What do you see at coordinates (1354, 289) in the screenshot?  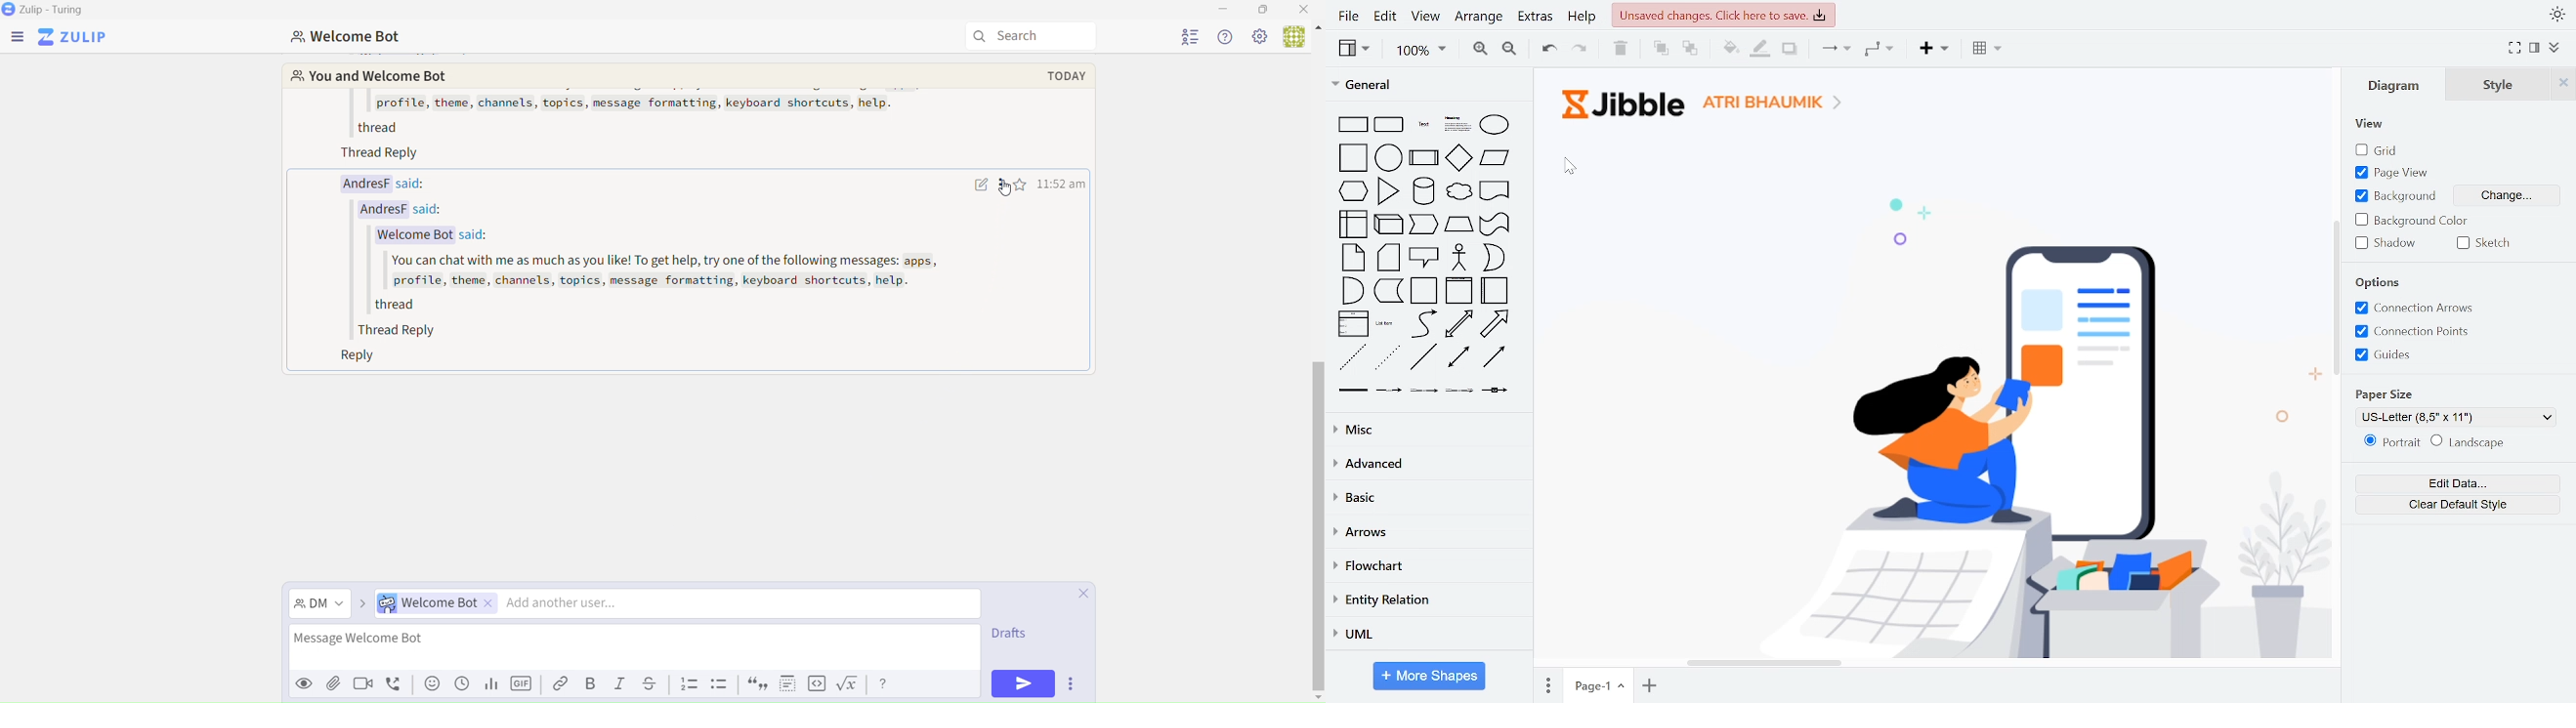 I see `general shapes` at bounding box center [1354, 289].